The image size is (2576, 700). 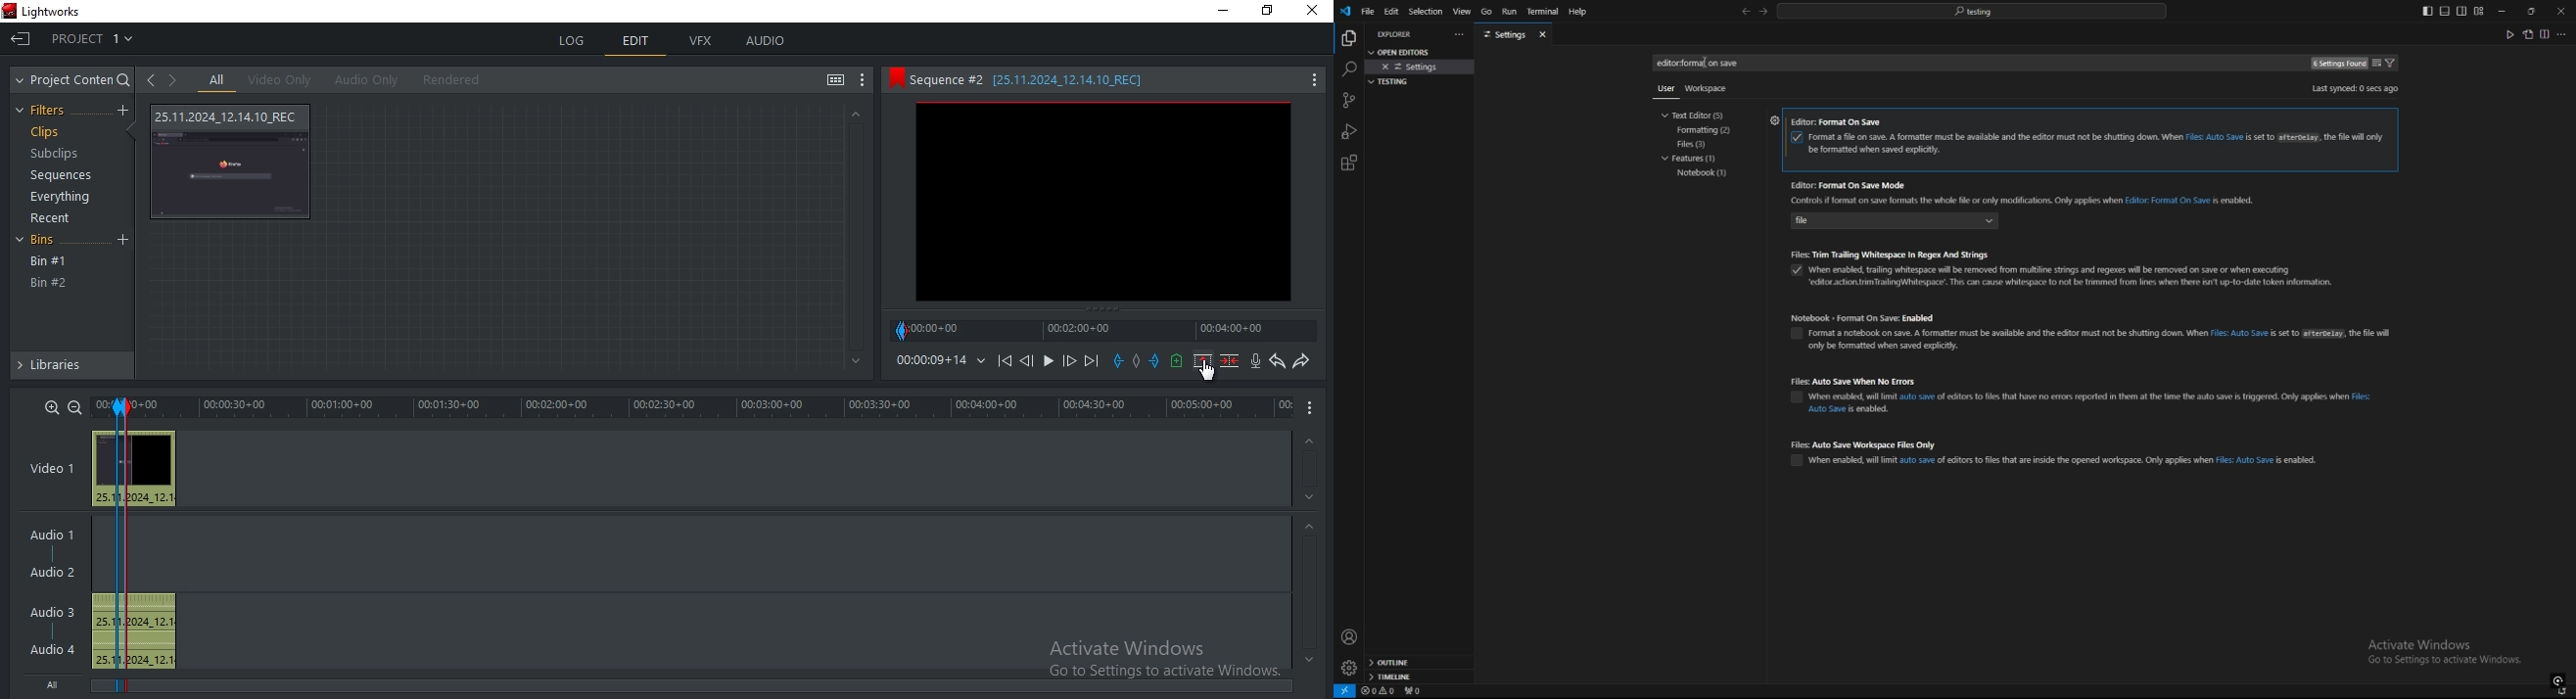 What do you see at coordinates (1220, 12) in the screenshot?
I see `Minimize` at bounding box center [1220, 12].